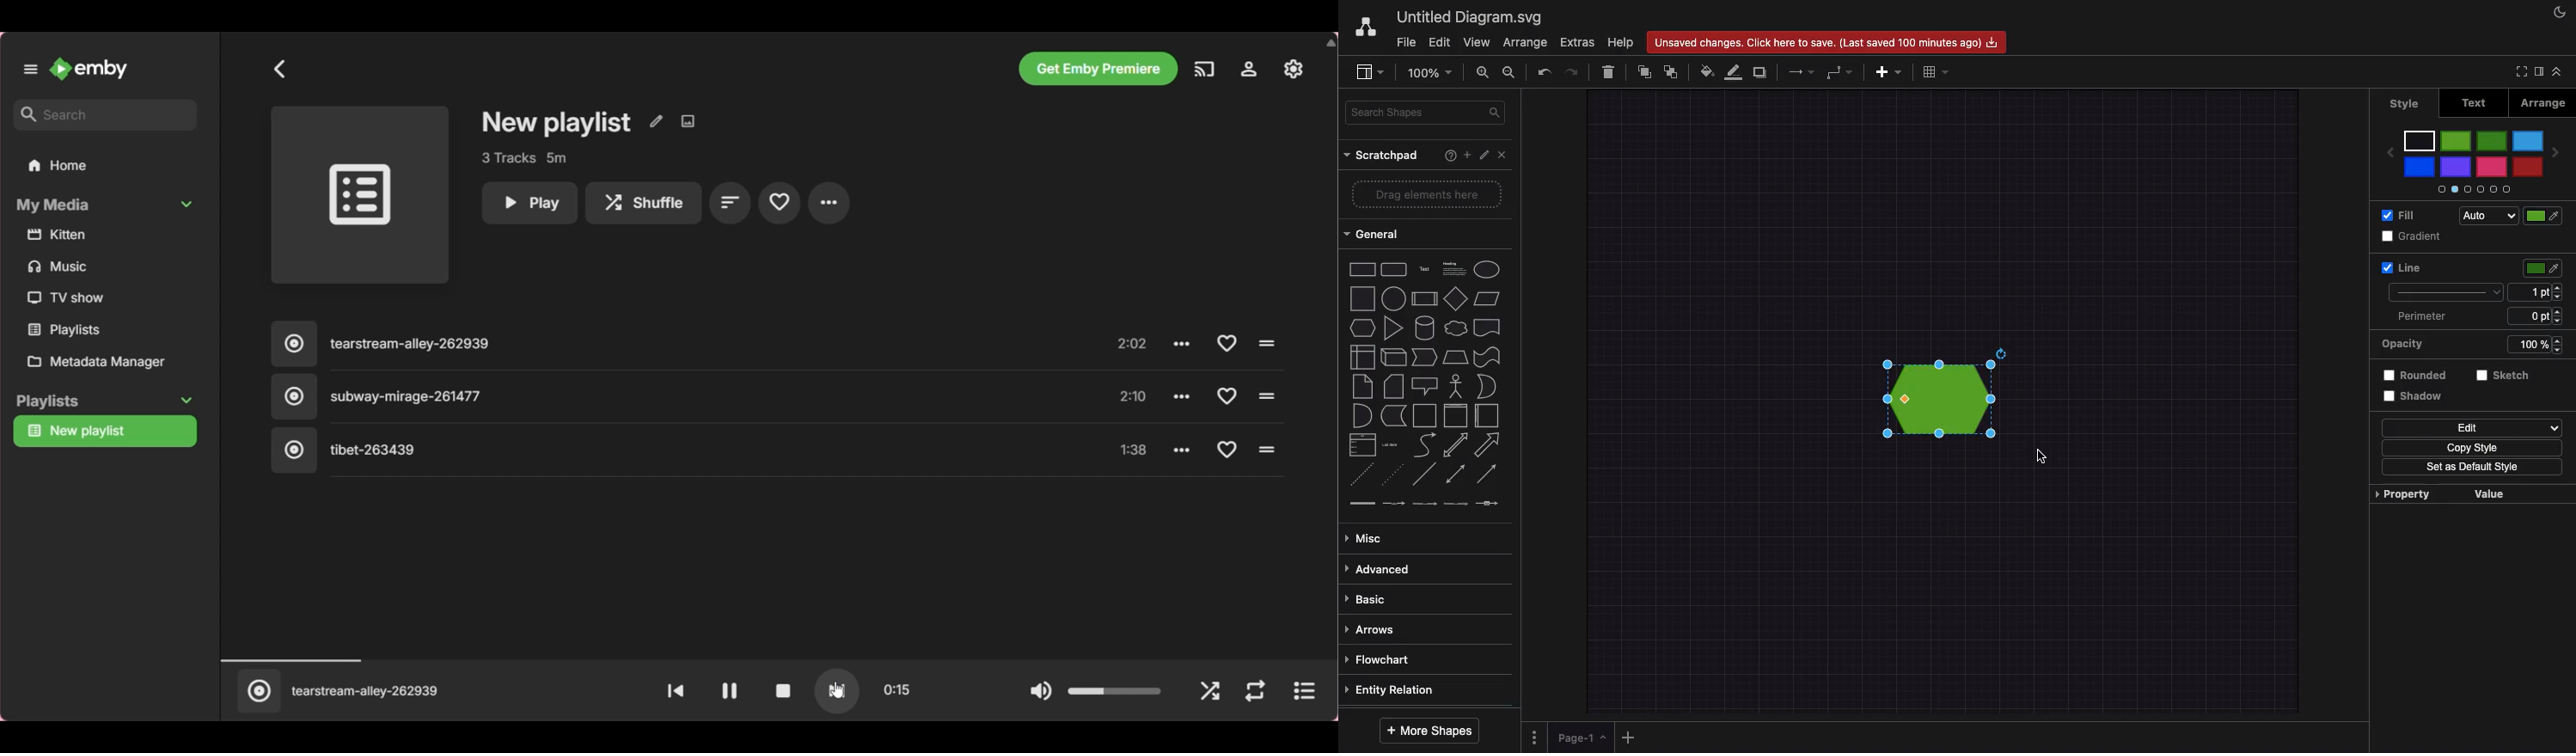 This screenshot has width=2576, height=756. I want to click on Add, so click(1891, 72).